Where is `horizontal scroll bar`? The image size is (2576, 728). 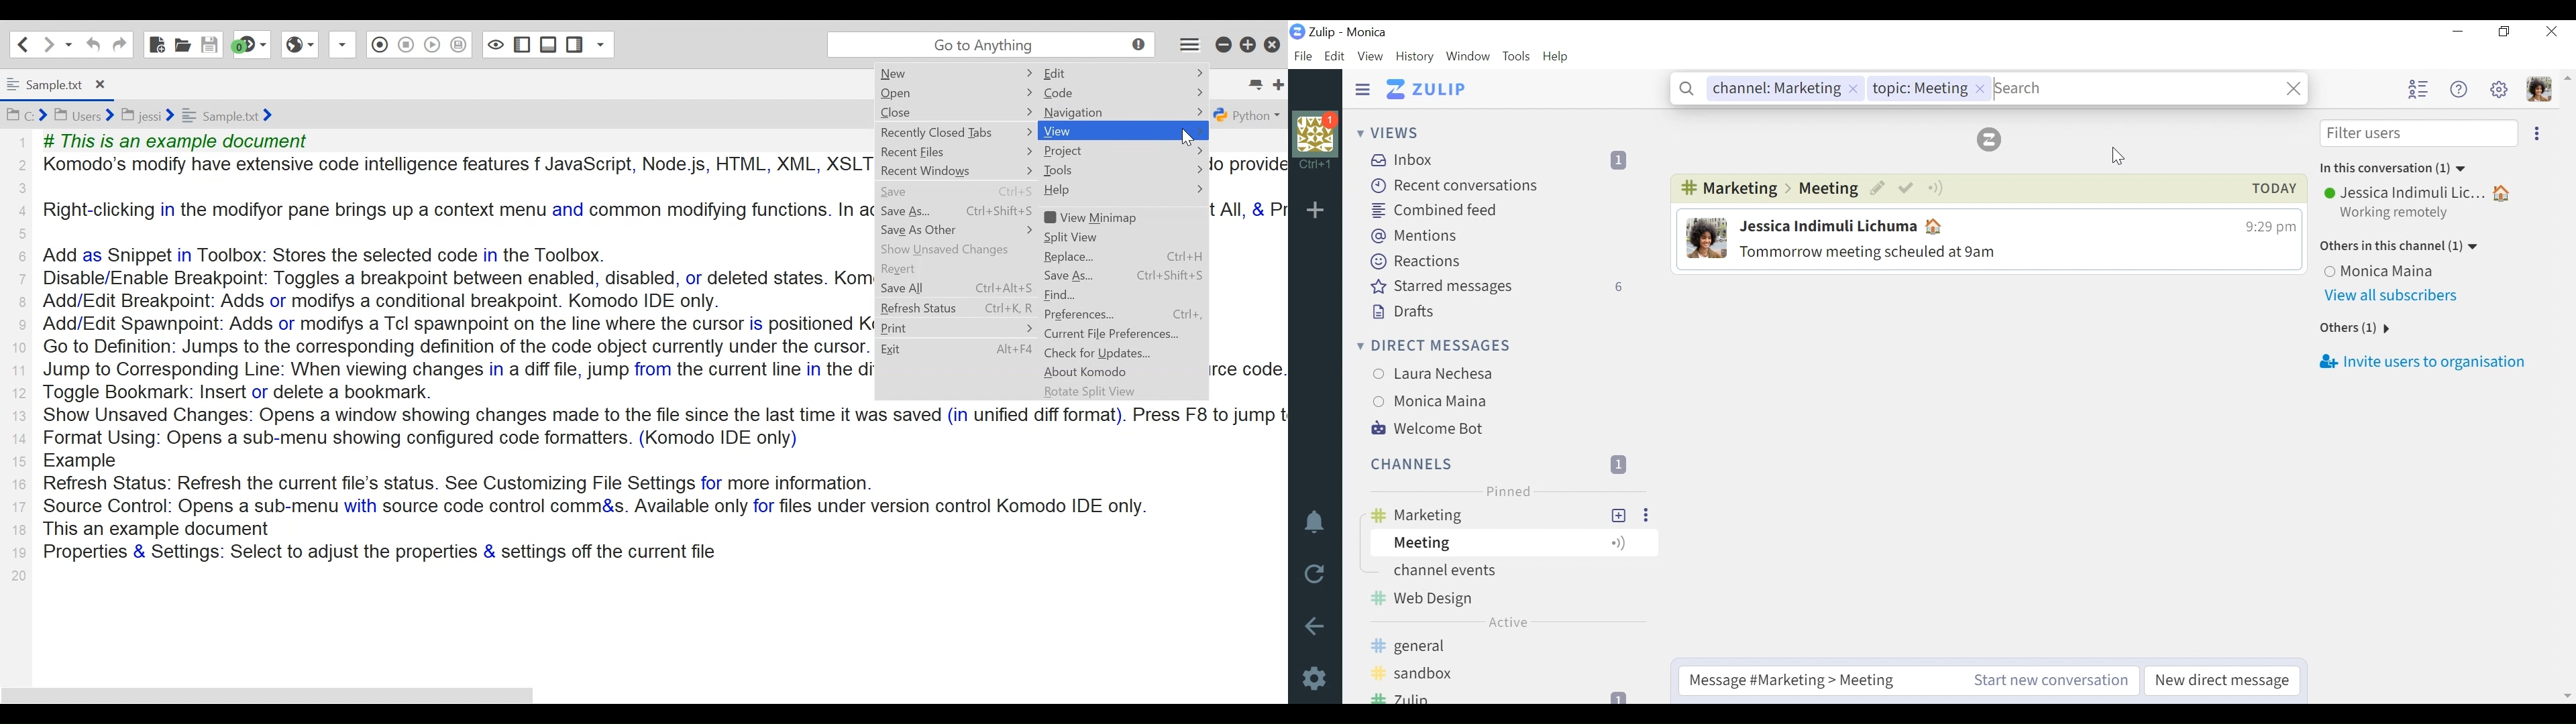
horizontal scroll bar is located at coordinates (281, 695).